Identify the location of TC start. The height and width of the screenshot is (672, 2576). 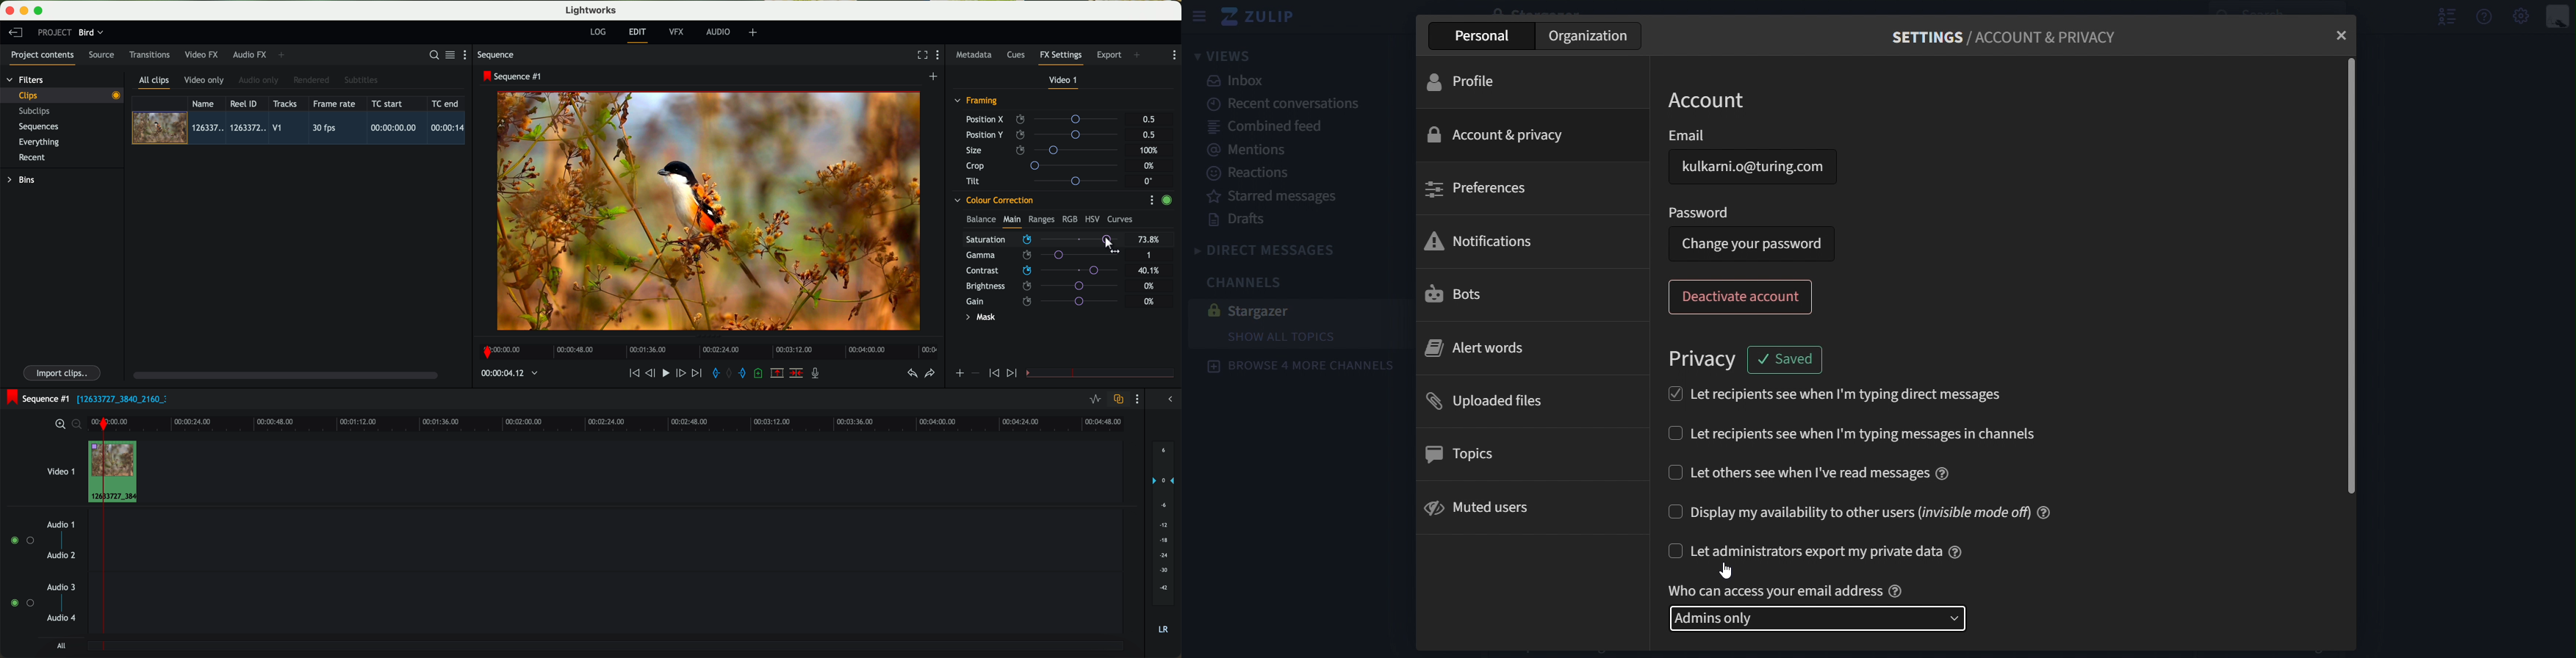
(388, 103).